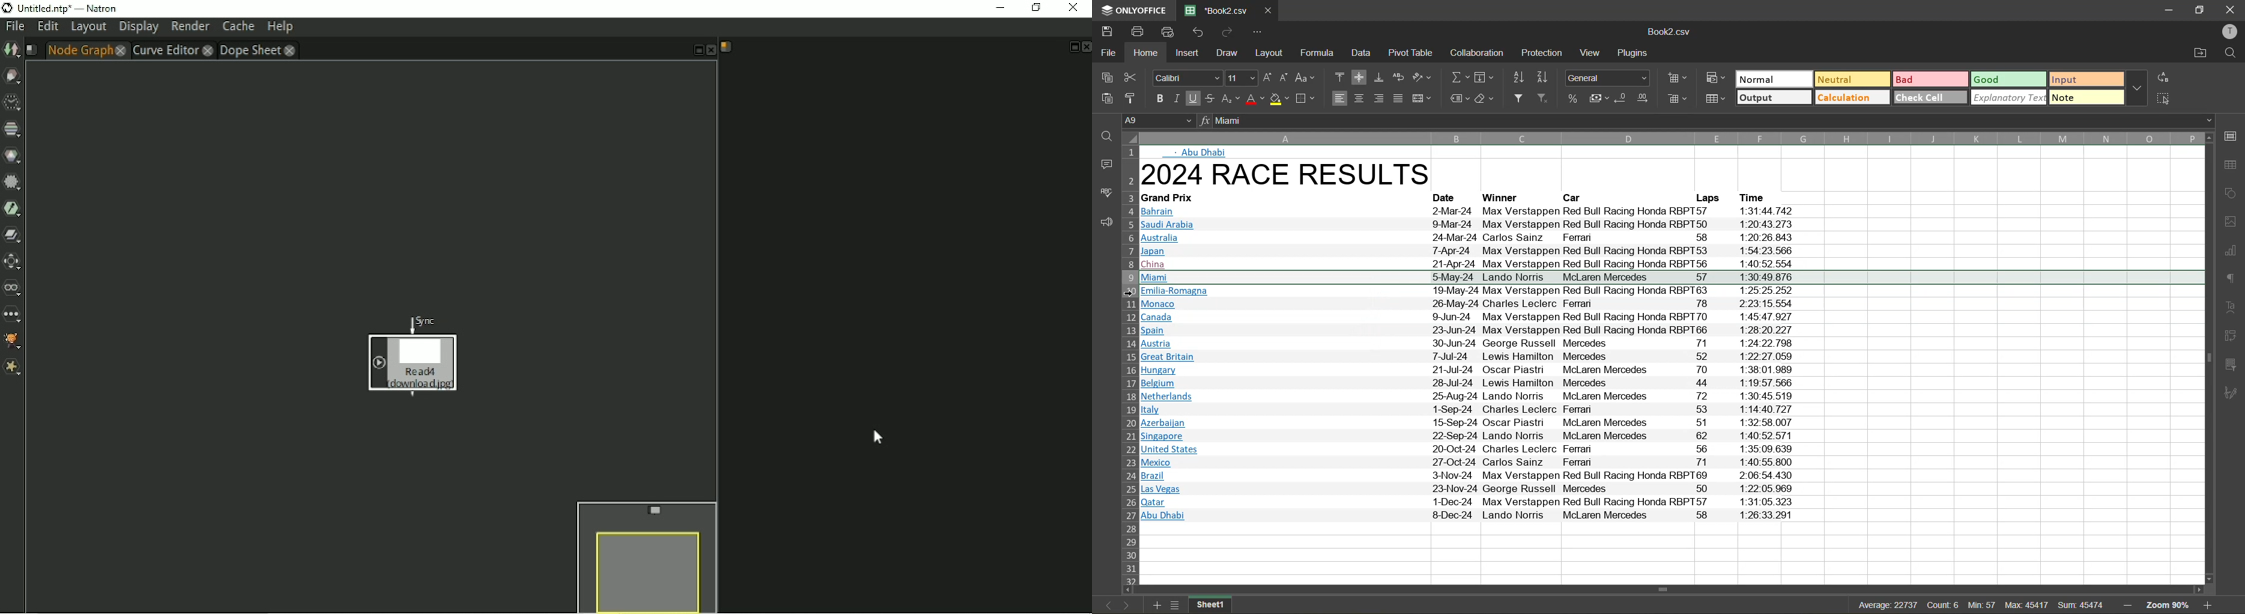 The image size is (2268, 616). I want to click on add new sheet, so click(1157, 605).